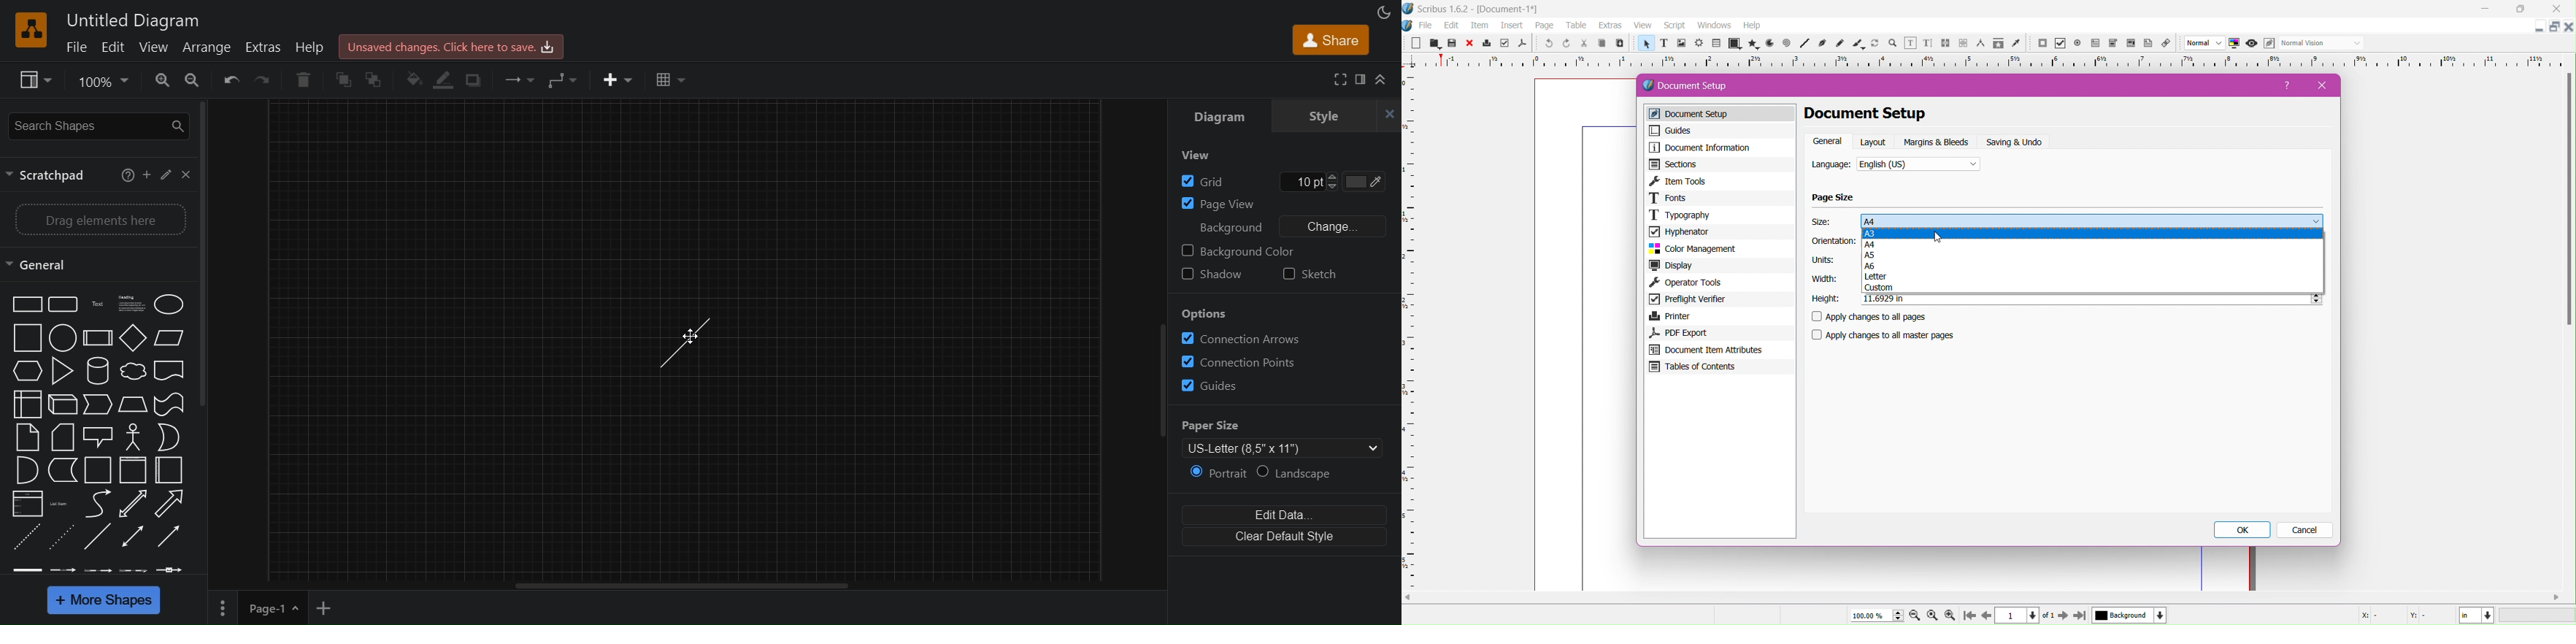  What do you see at coordinates (1545, 26) in the screenshot?
I see `page menu` at bounding box center [1545, 26].